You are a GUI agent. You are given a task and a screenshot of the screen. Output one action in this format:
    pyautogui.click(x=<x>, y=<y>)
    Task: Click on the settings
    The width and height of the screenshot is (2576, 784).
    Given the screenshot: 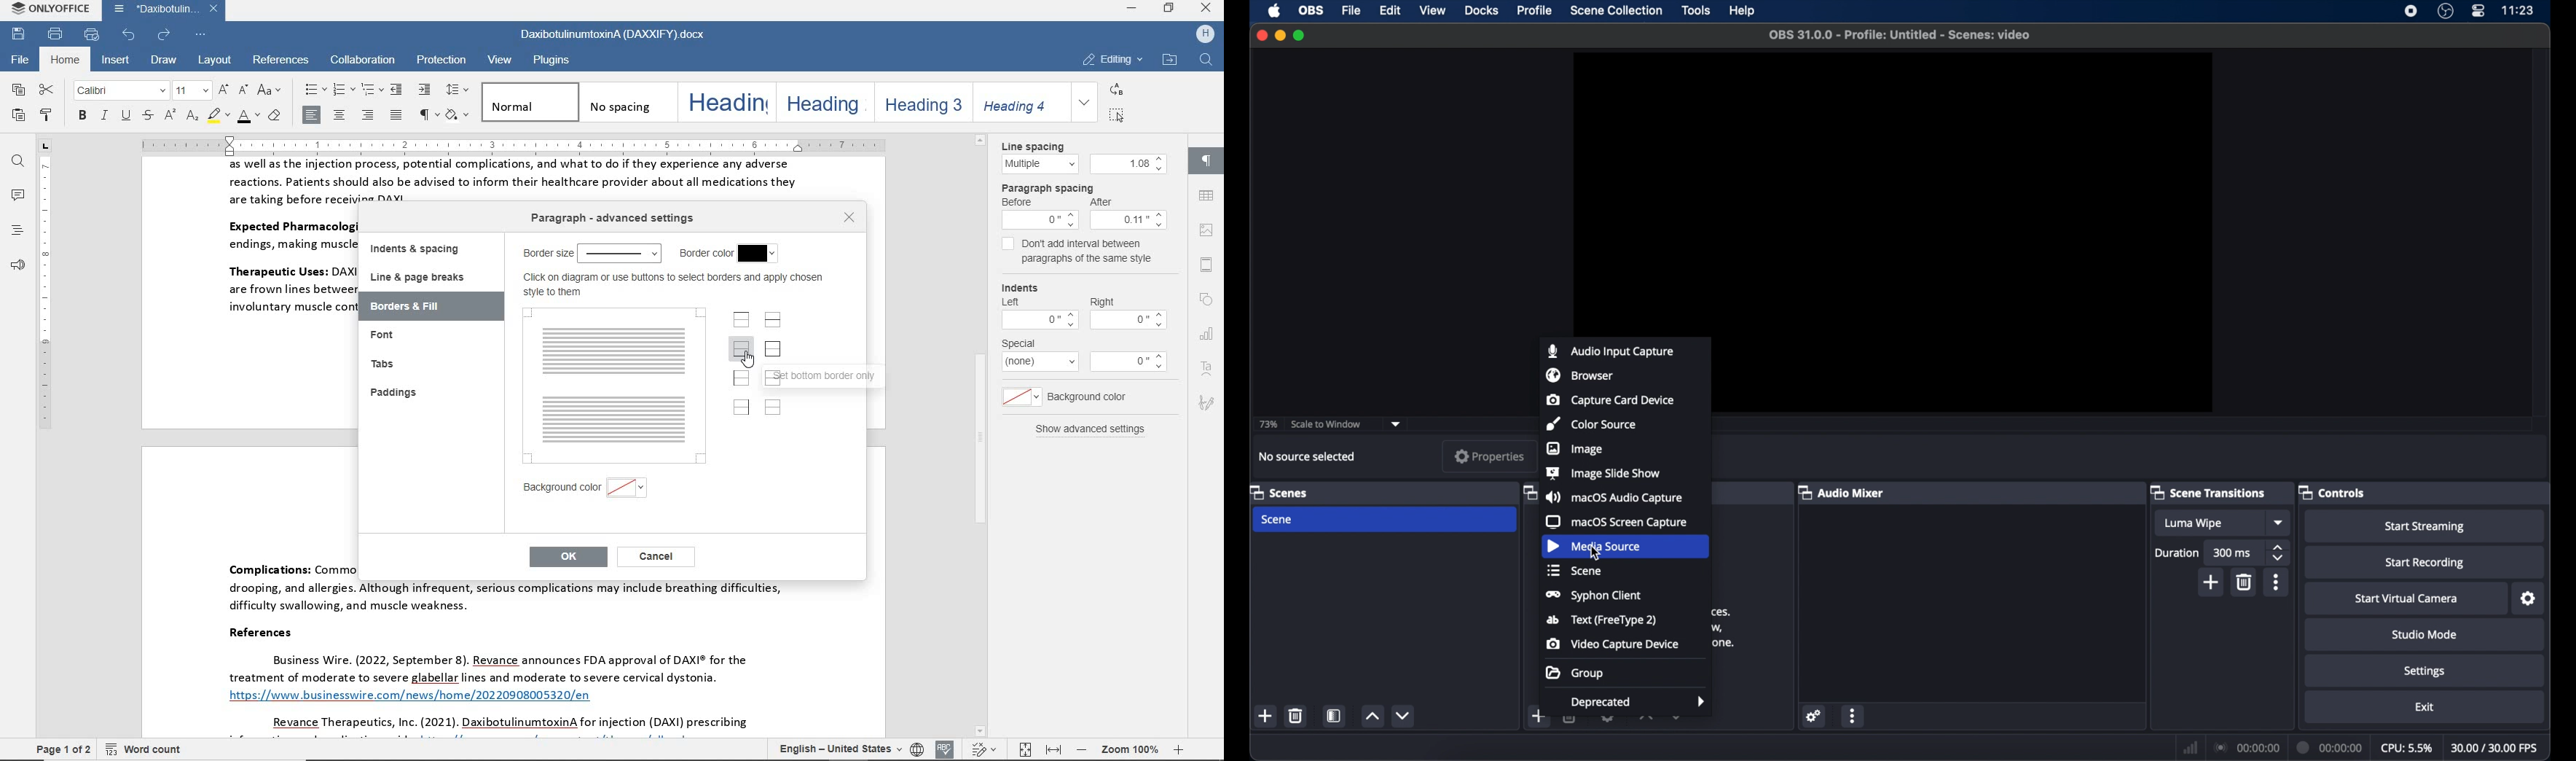 What is the action you would take?
    pyautogui.click(x=2425, y=672)
    